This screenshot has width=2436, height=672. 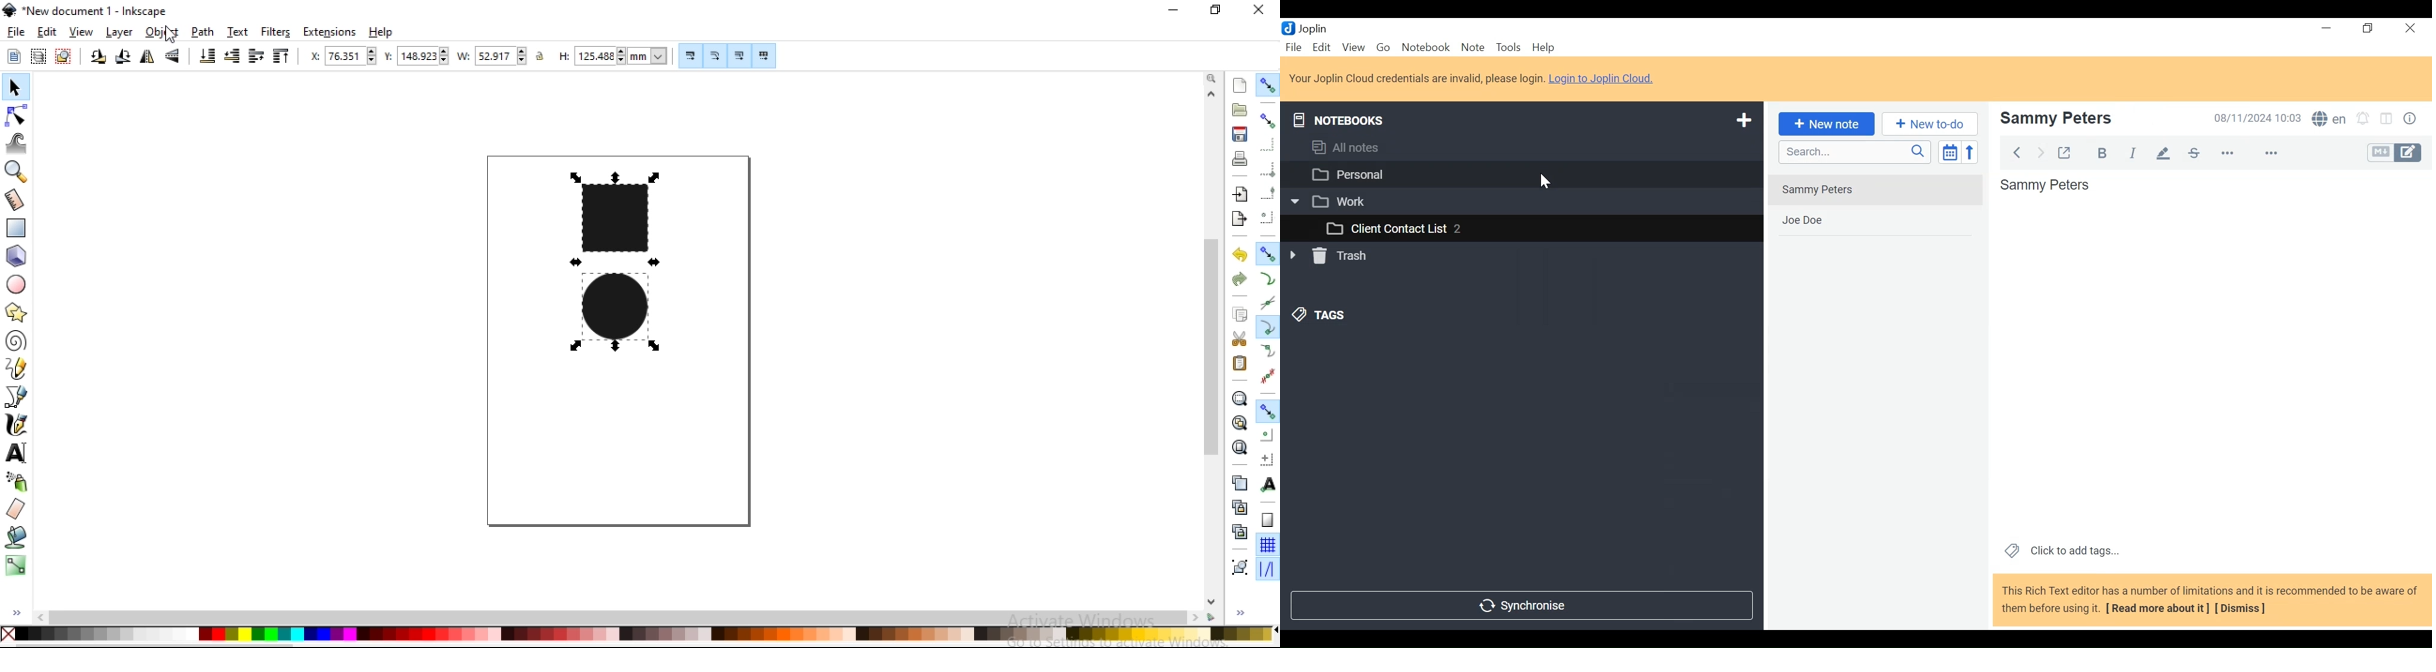 What do you see at coordinates (2055, 119) in the screenshot?
I see `Sammy Peters` at bounding box center [2055, 119].